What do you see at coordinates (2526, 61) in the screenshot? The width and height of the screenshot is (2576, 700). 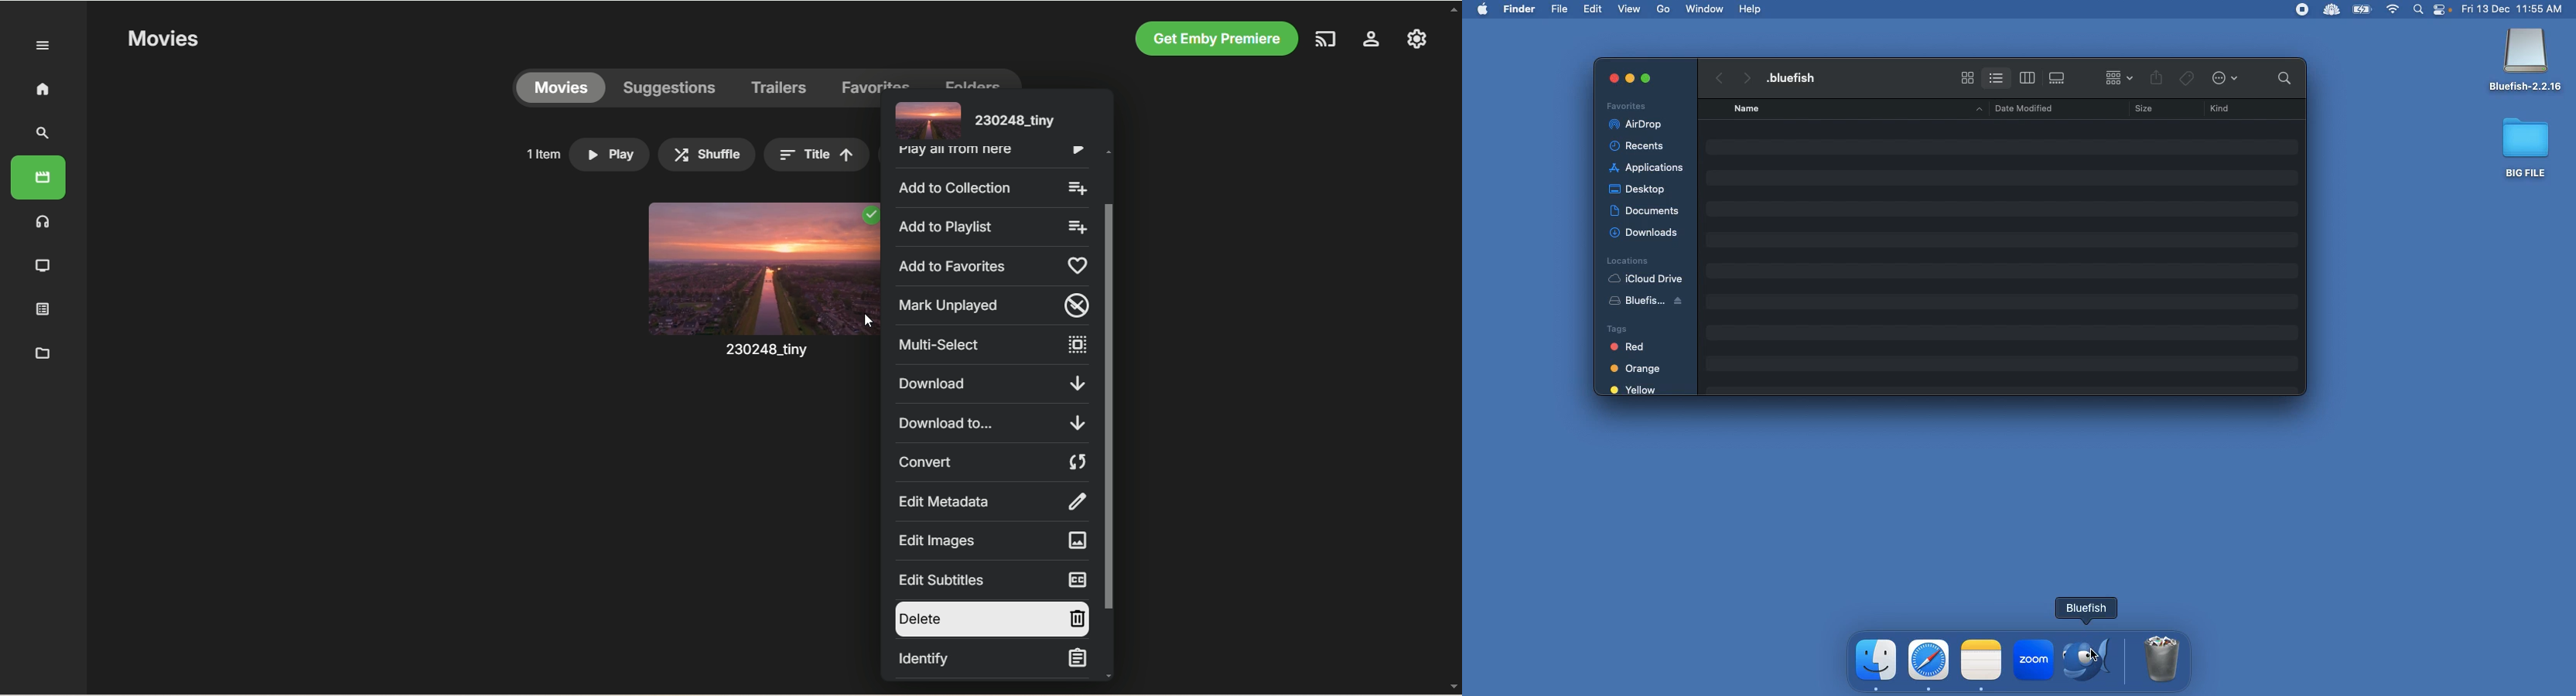 I see `Bluefish` at bounding box center [2526, 61].